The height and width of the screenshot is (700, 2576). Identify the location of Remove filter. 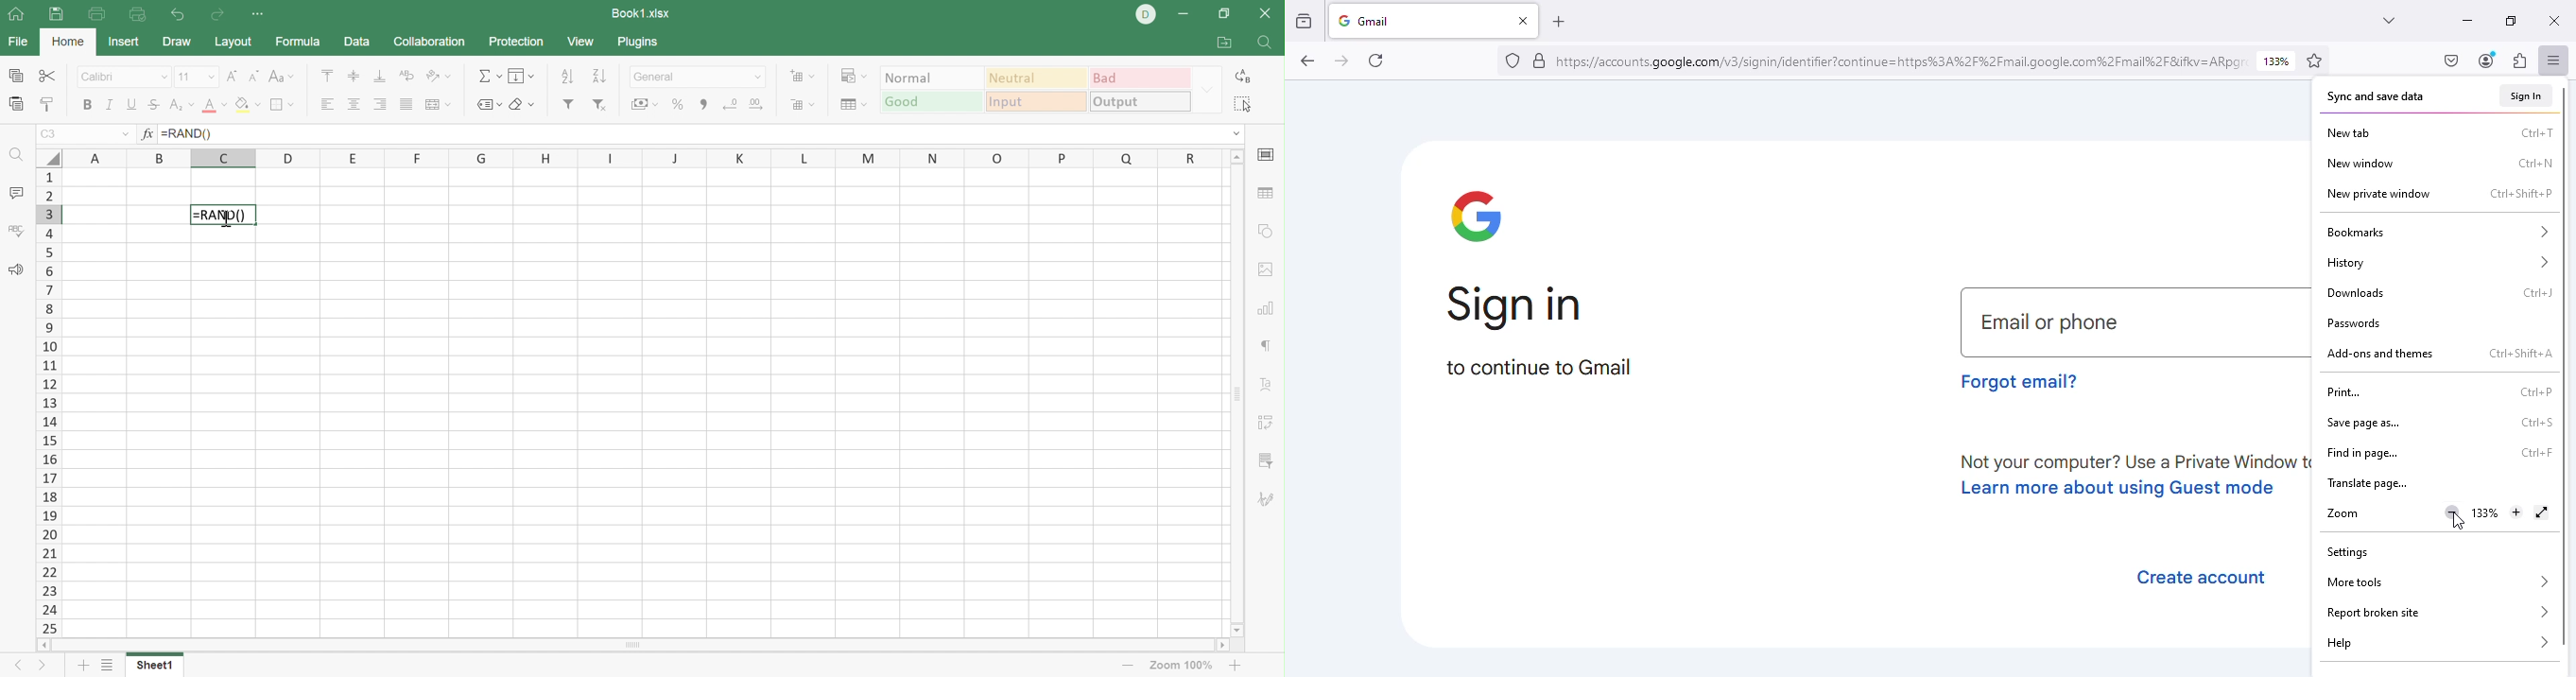
(600, 106).